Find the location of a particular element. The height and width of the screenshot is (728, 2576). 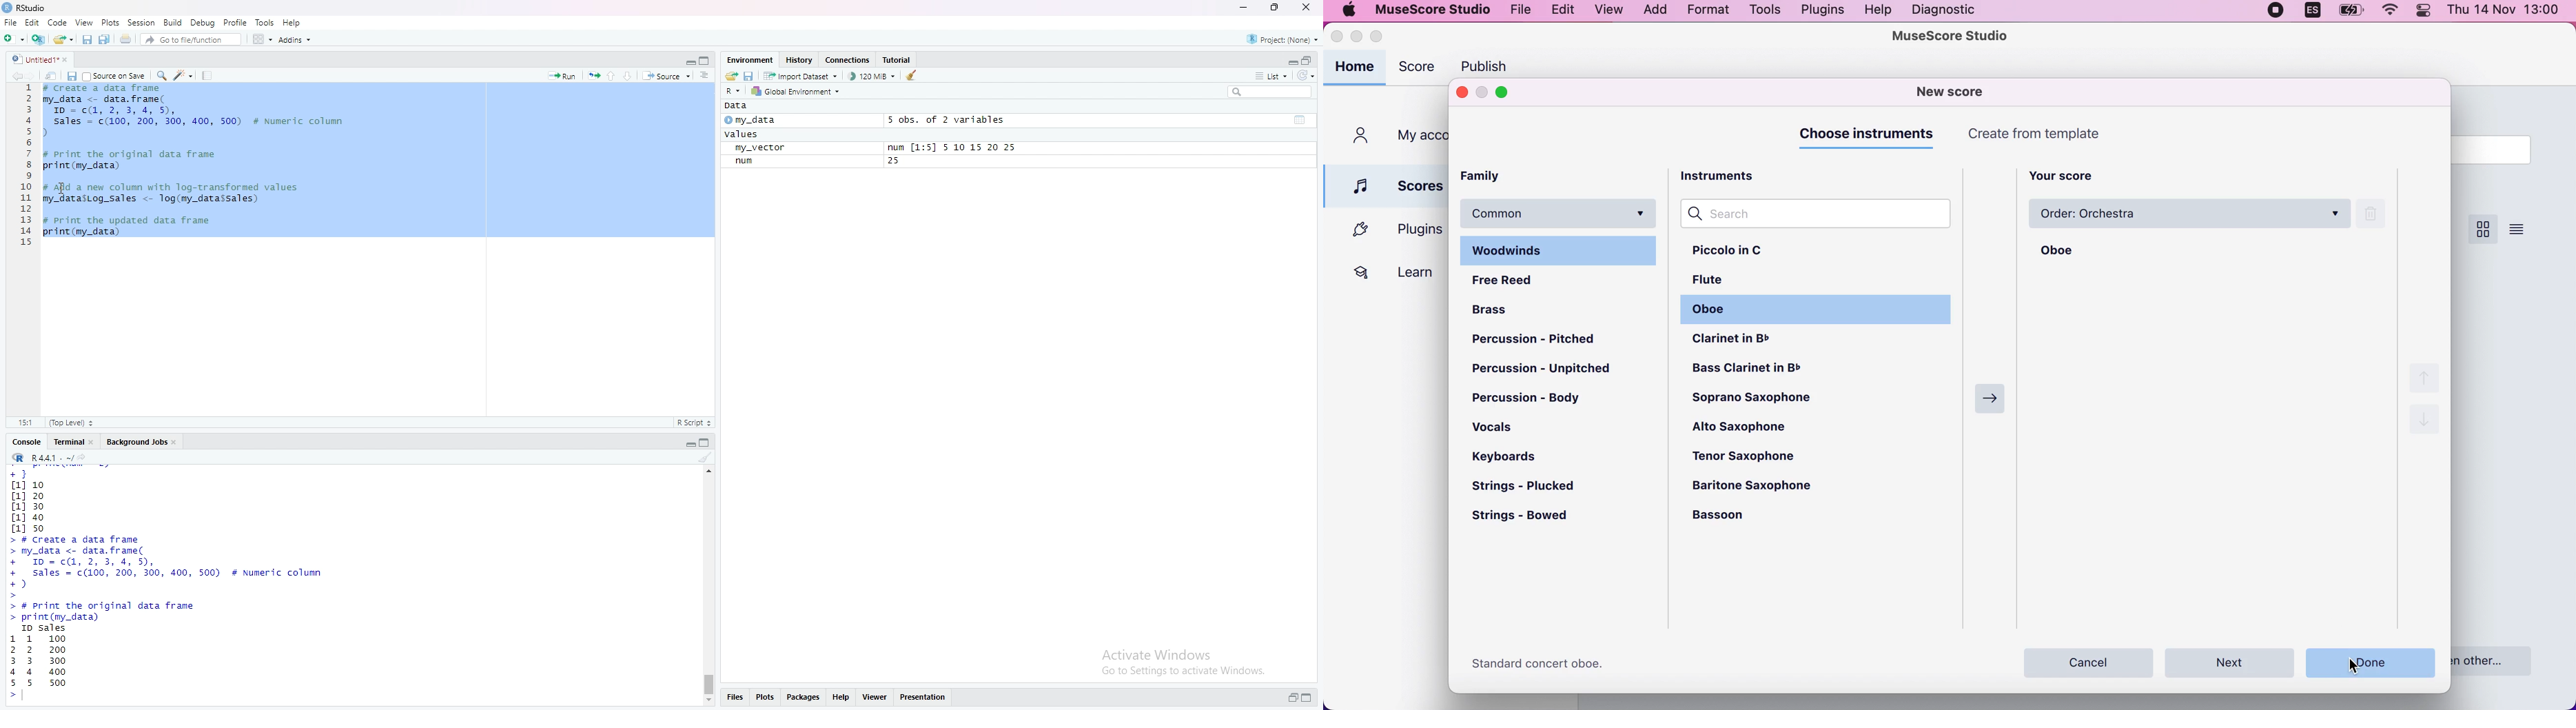

code to print the data is located at coordinates (130, 226).